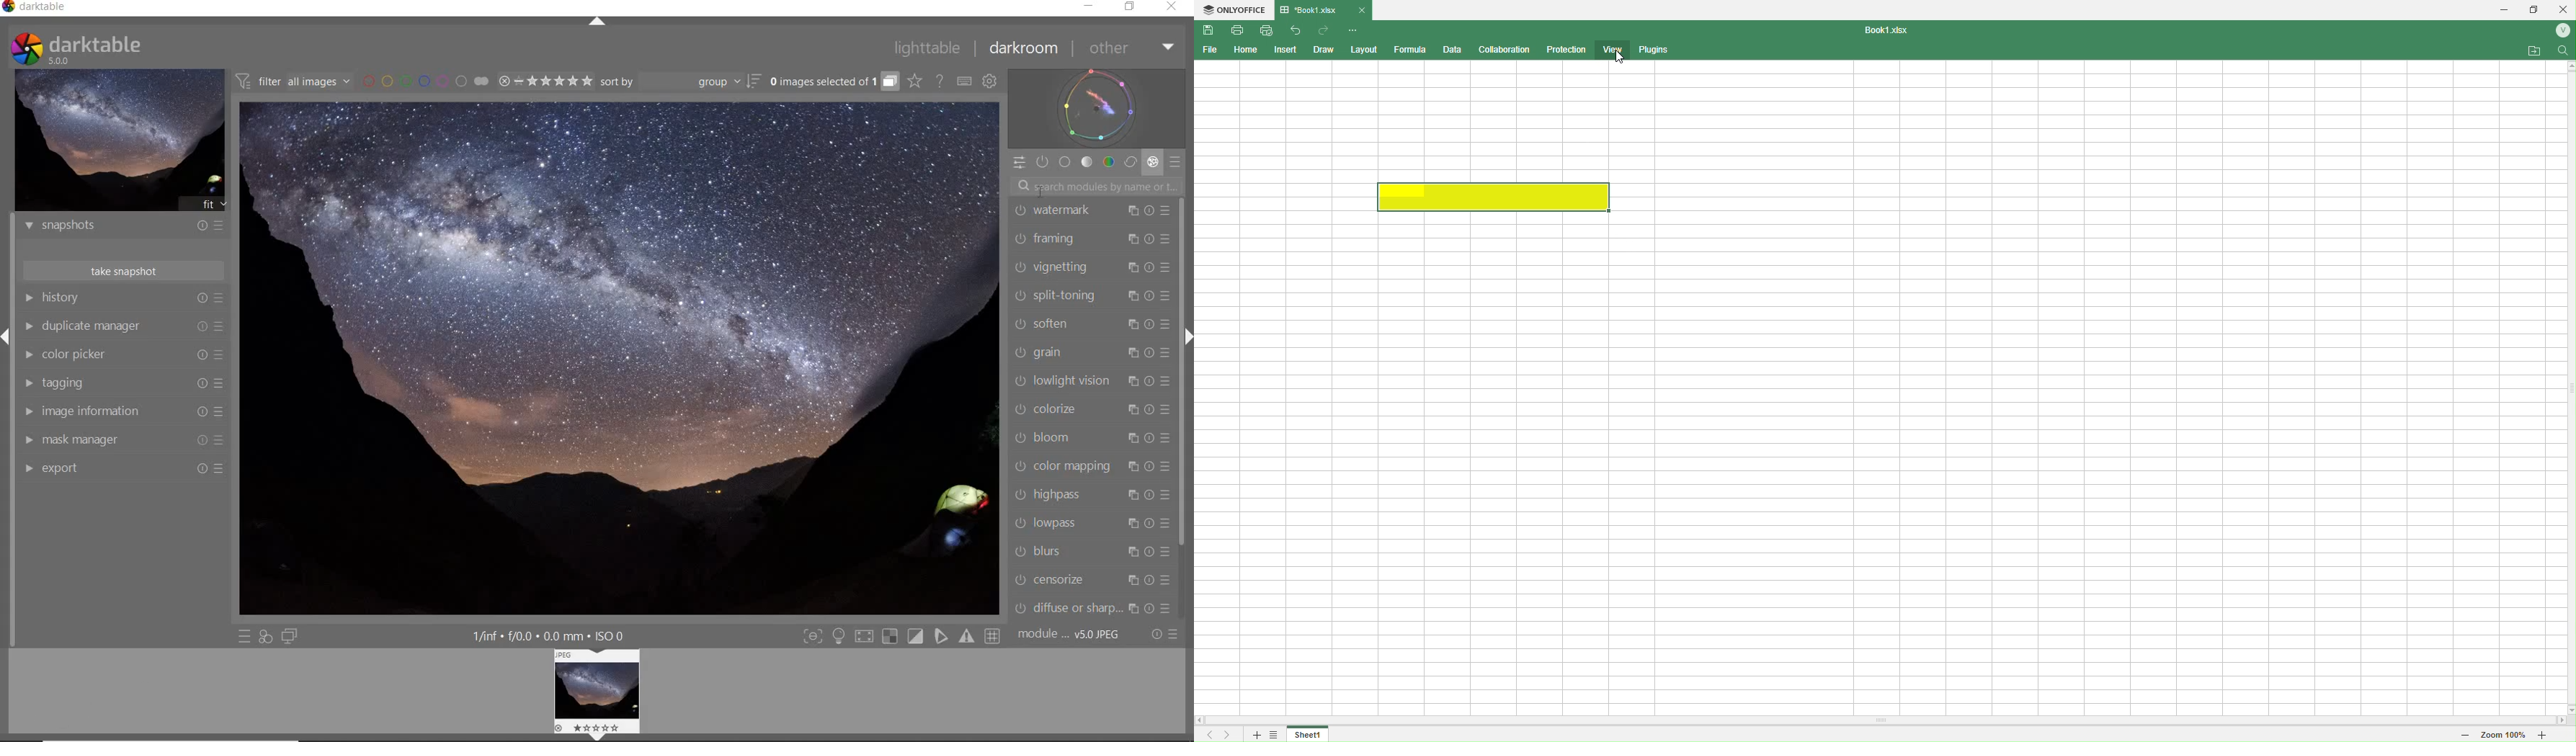  I want to click on List of sheets, so click(1278, 735).